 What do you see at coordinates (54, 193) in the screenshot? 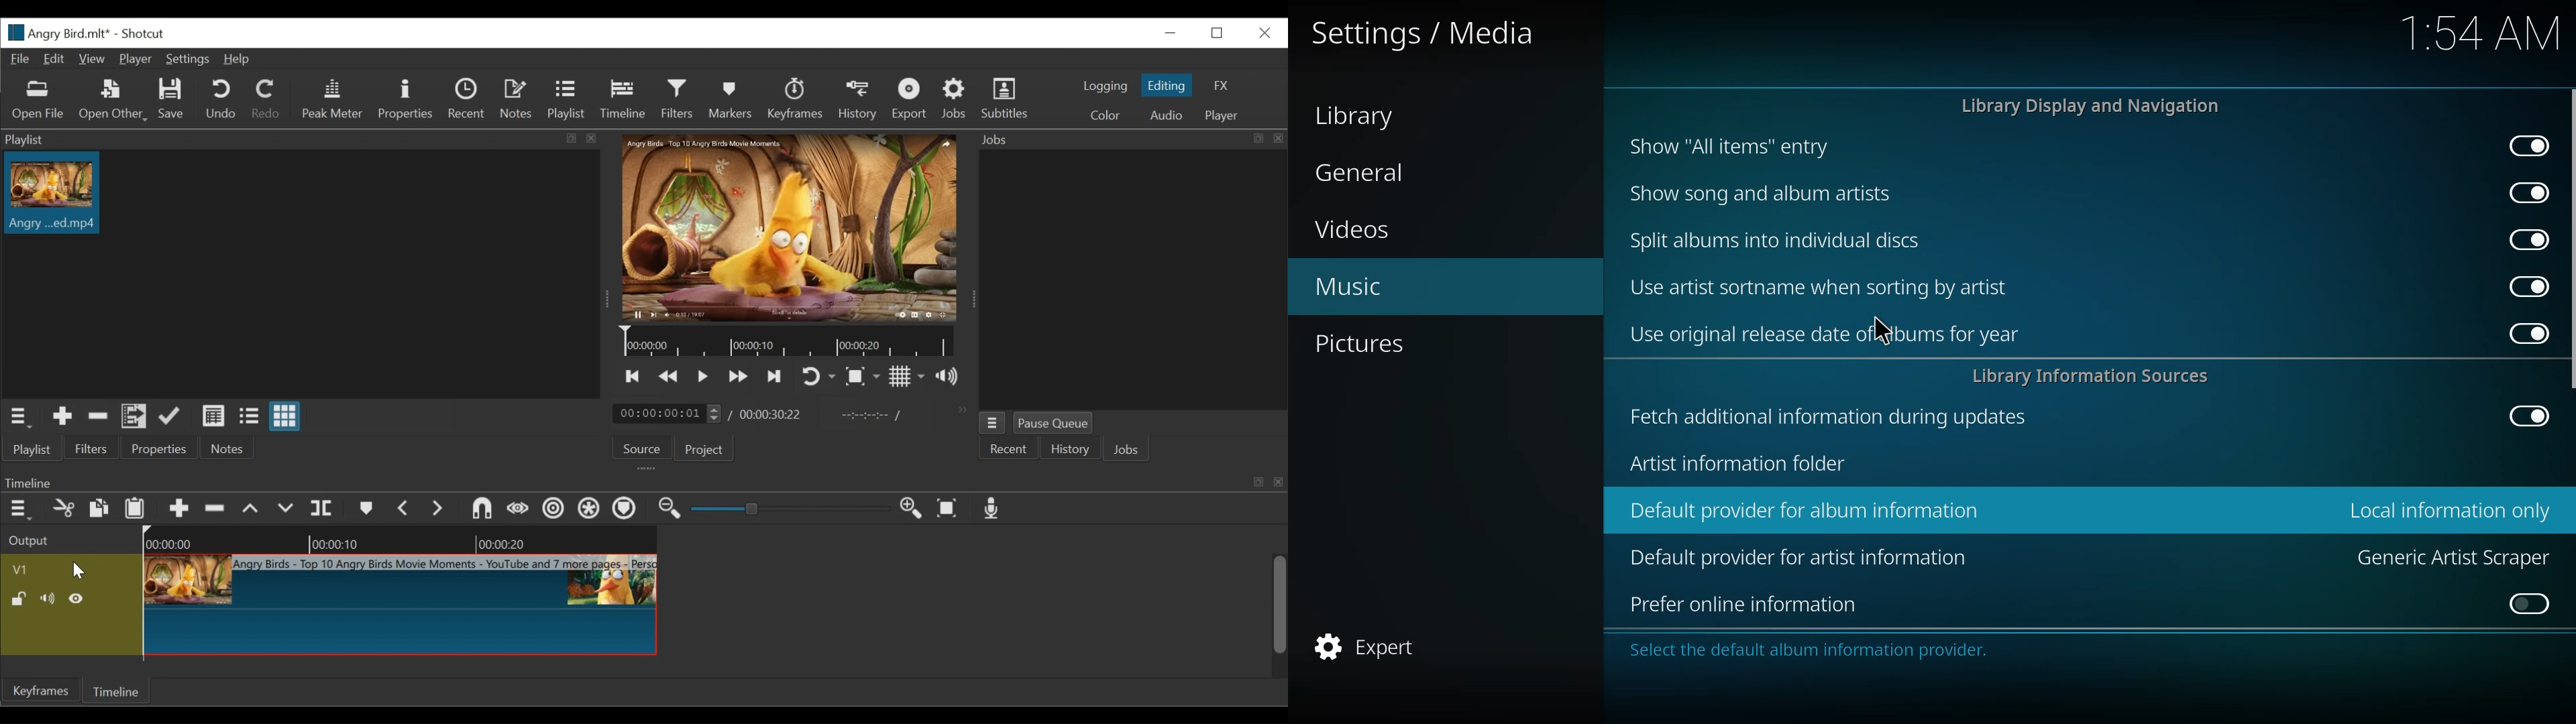
I see `Clip` at bounding box center [54, 193].